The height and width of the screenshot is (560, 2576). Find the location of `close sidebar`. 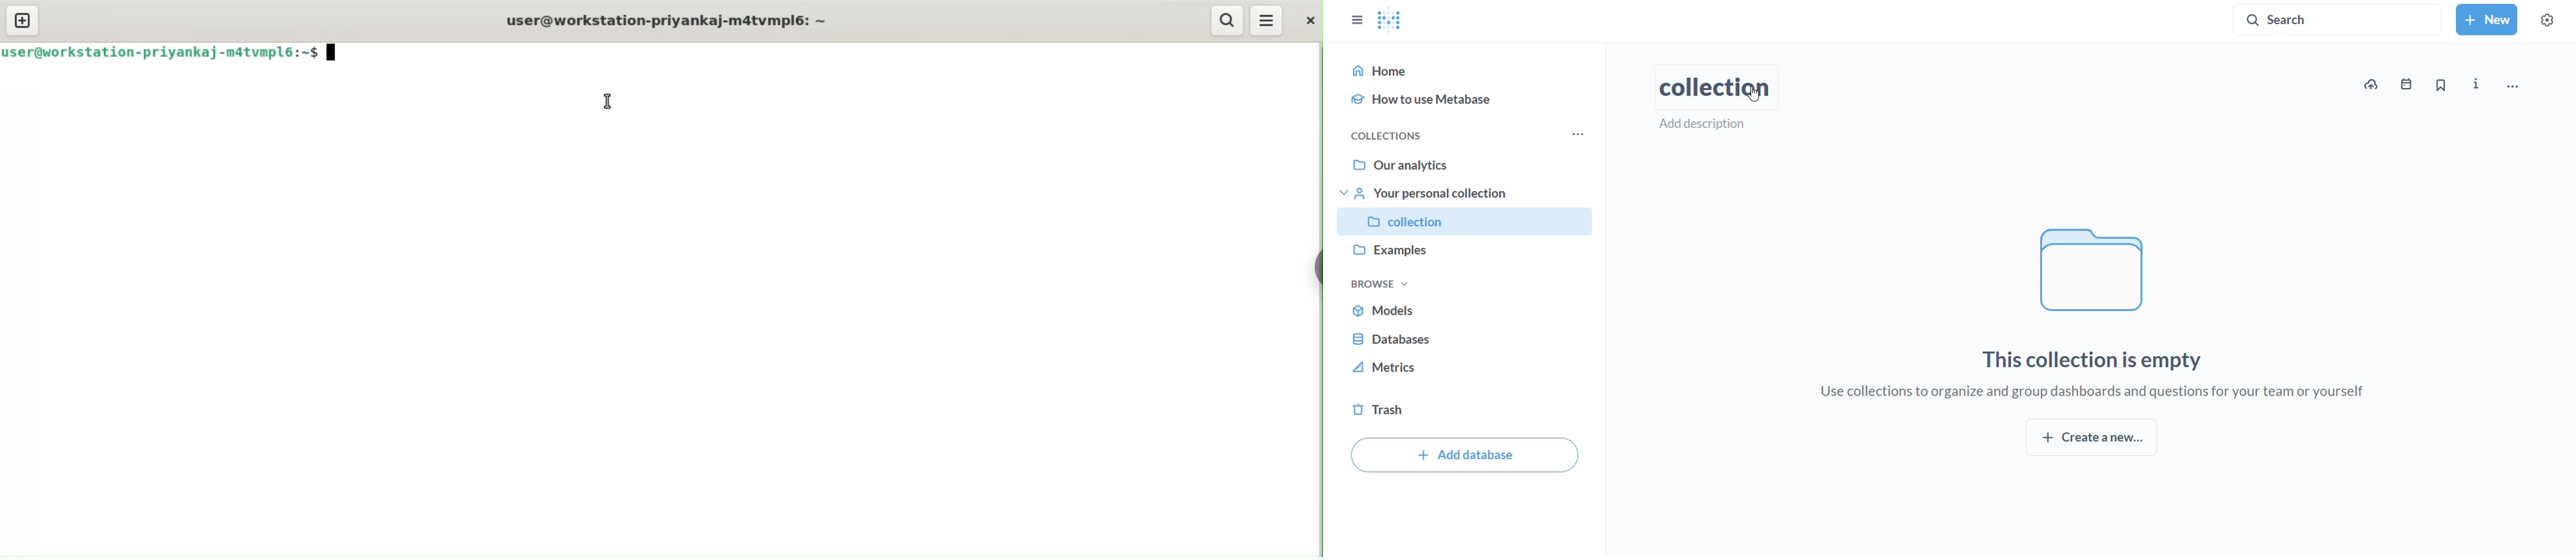

close sidebar is located at coordinates (1352, 17).